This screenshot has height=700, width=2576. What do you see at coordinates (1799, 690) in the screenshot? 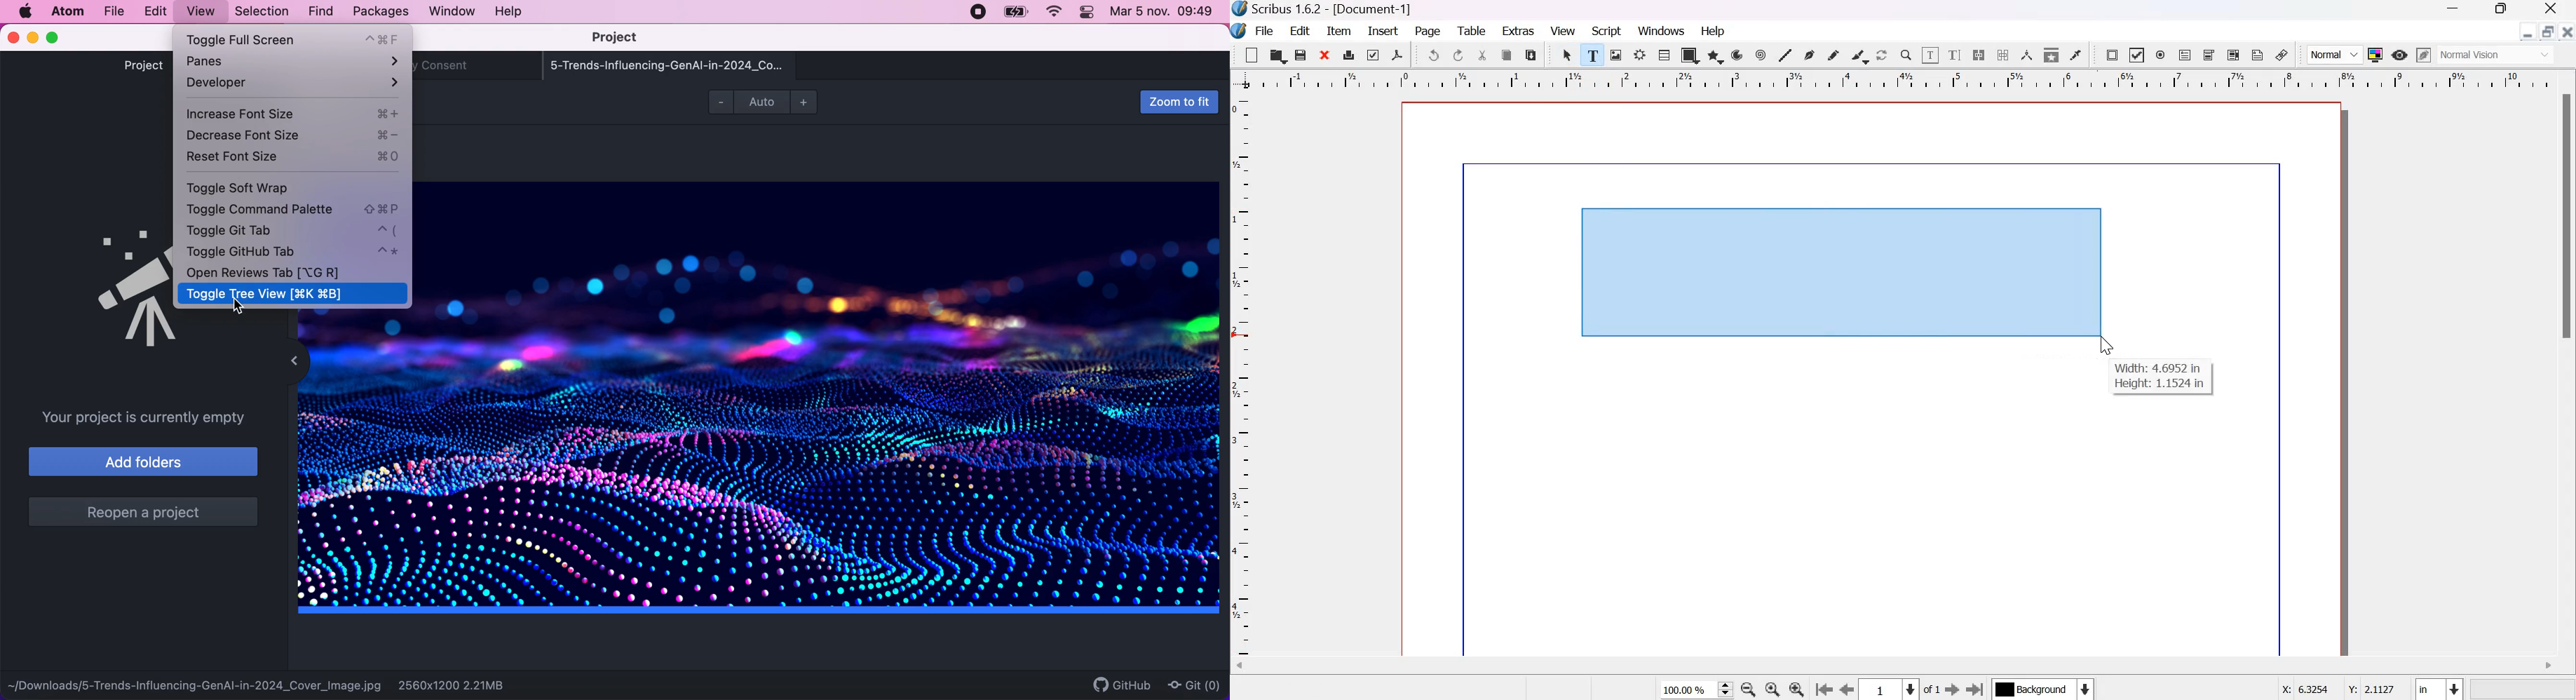
I see `` at bounding box center [1799, 690].